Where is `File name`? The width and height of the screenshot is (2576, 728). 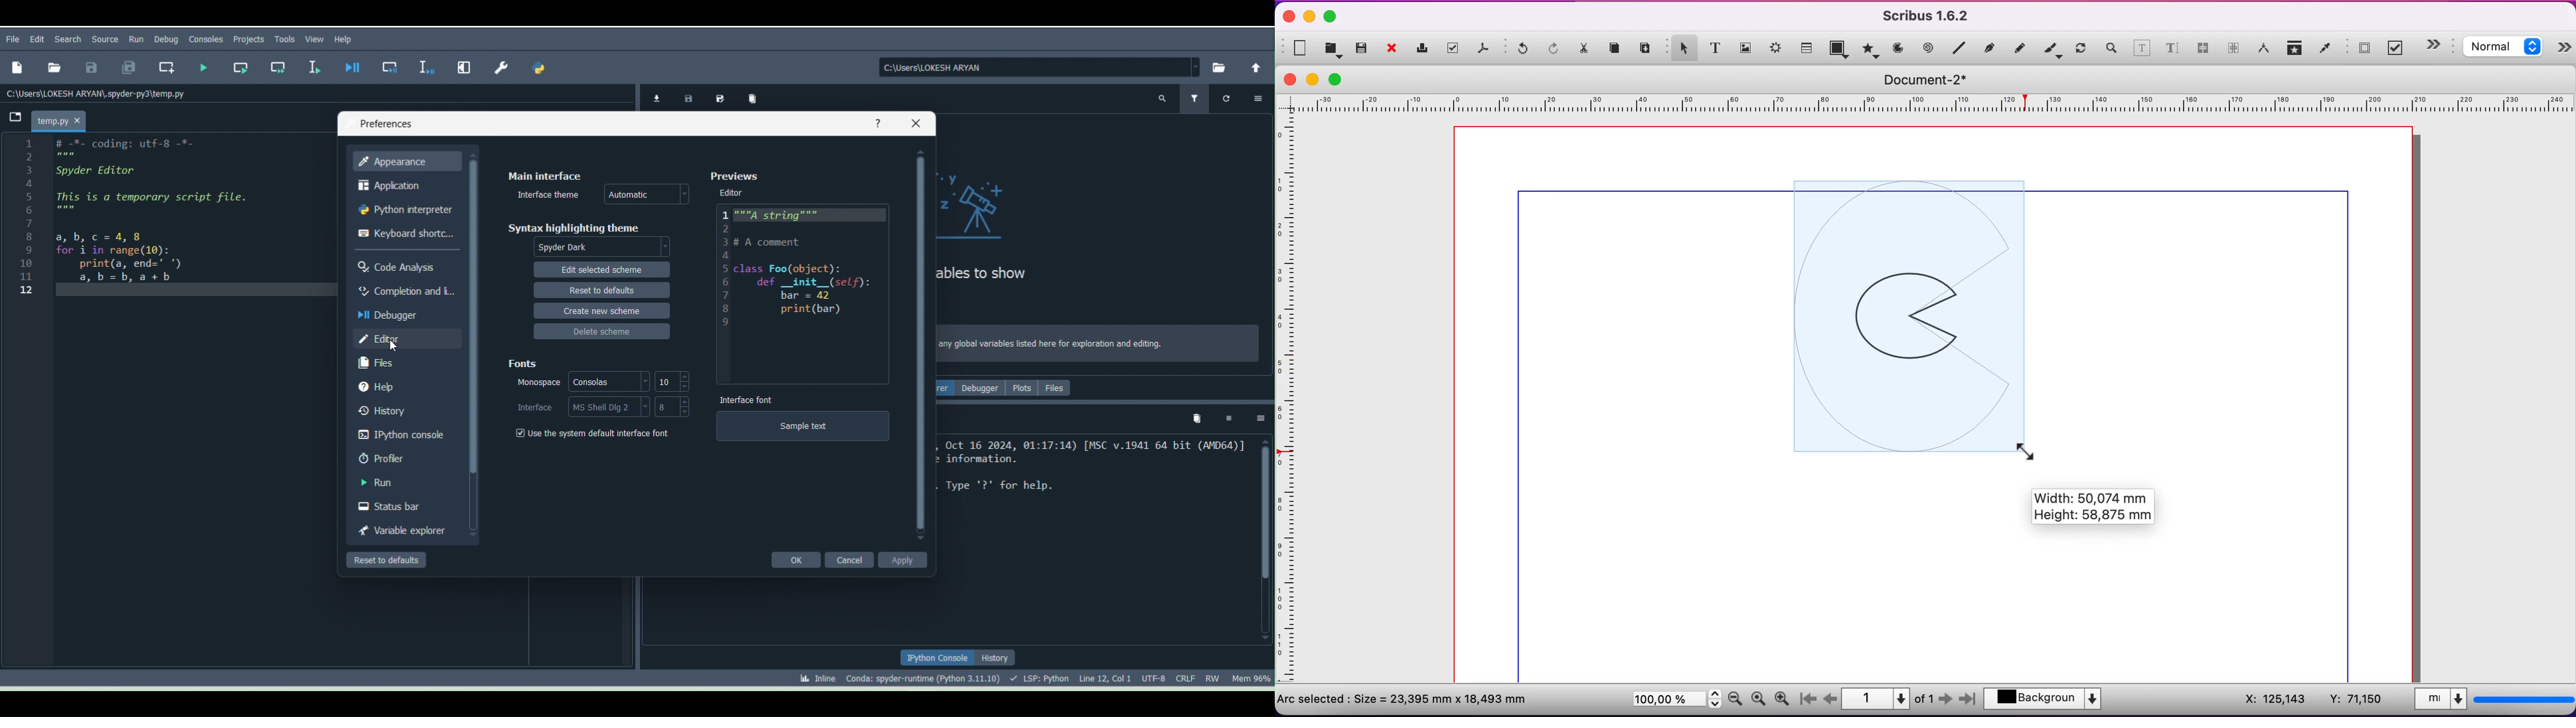
File name is located at coordinates (62, 119).